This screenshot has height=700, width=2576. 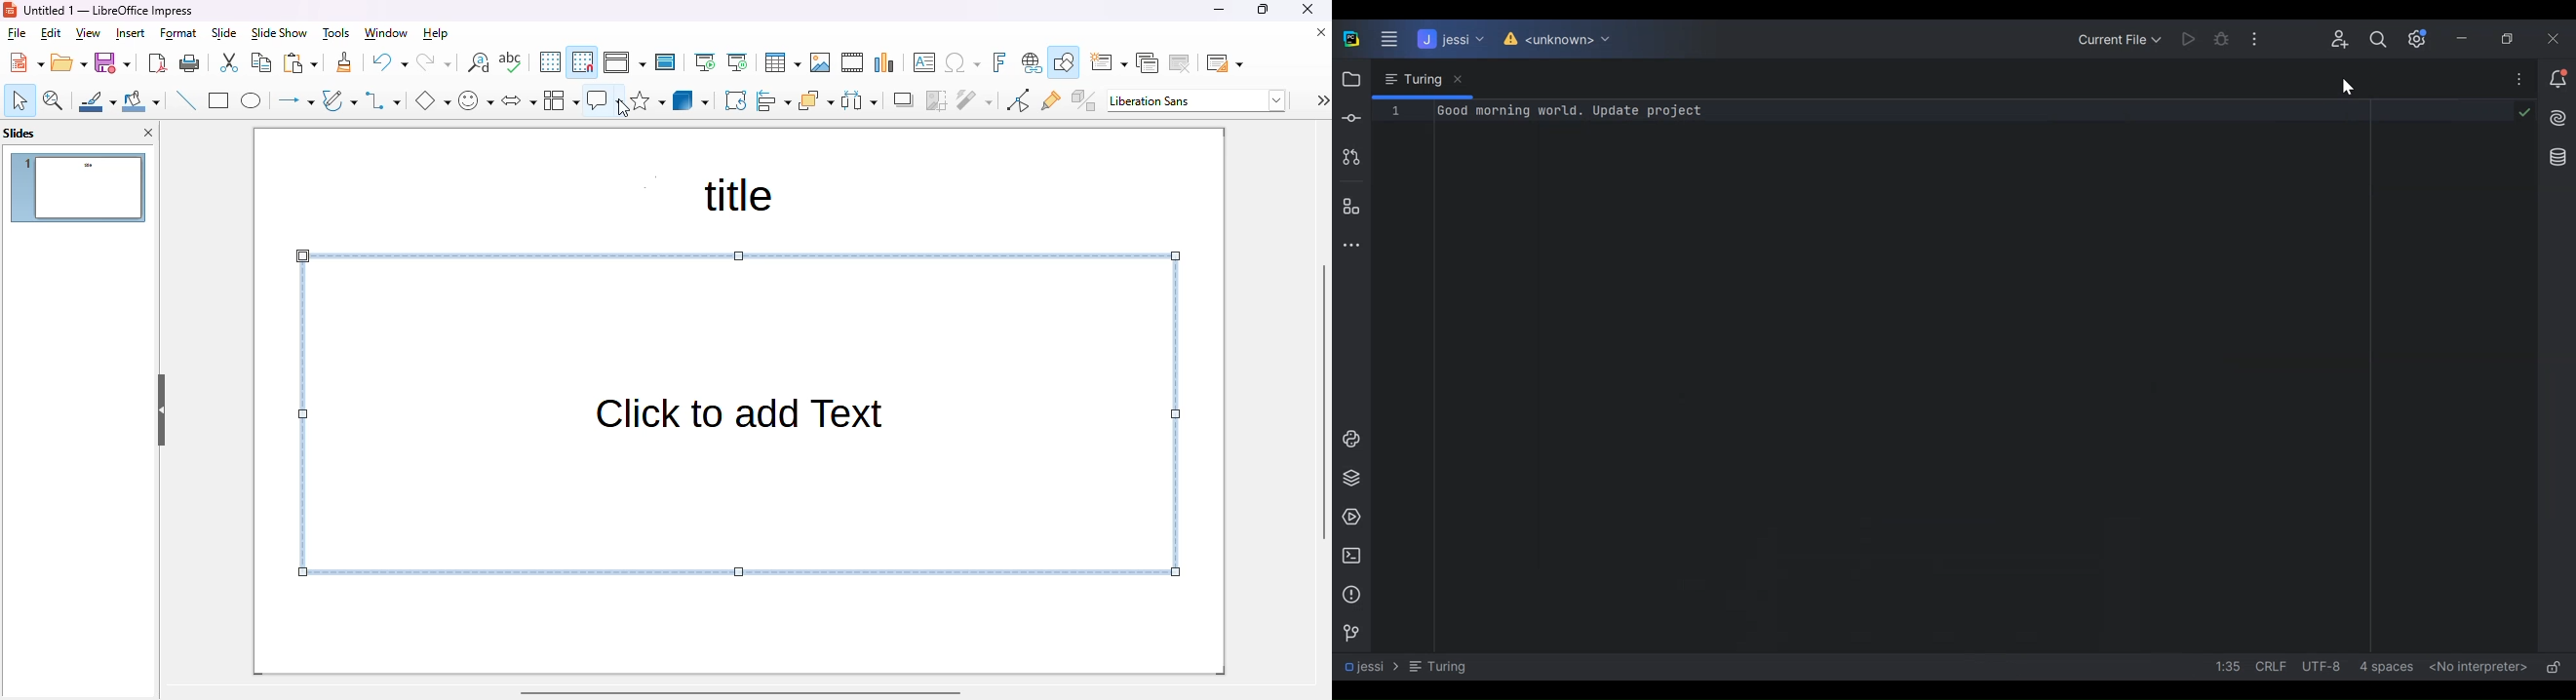 I want to click on Jessi, so click(x=1449, y=40).